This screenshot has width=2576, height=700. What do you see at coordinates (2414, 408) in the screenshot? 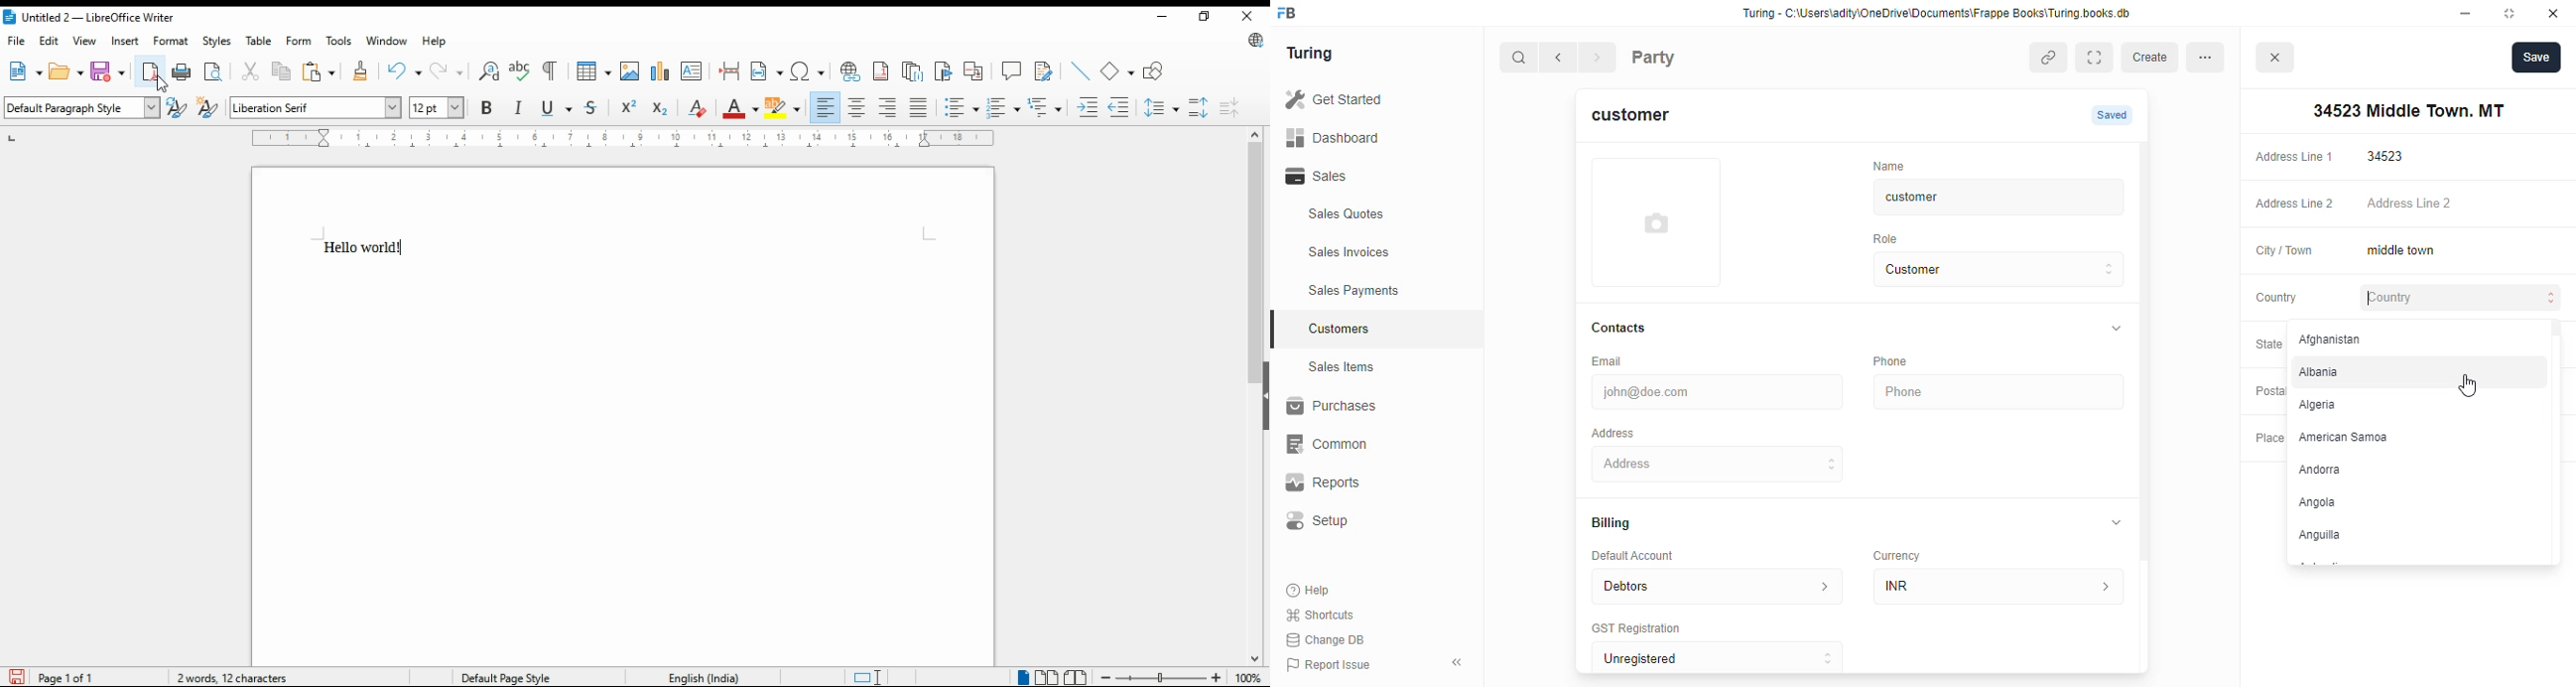
I see `Algeria` at bounding box center [2414, 408].